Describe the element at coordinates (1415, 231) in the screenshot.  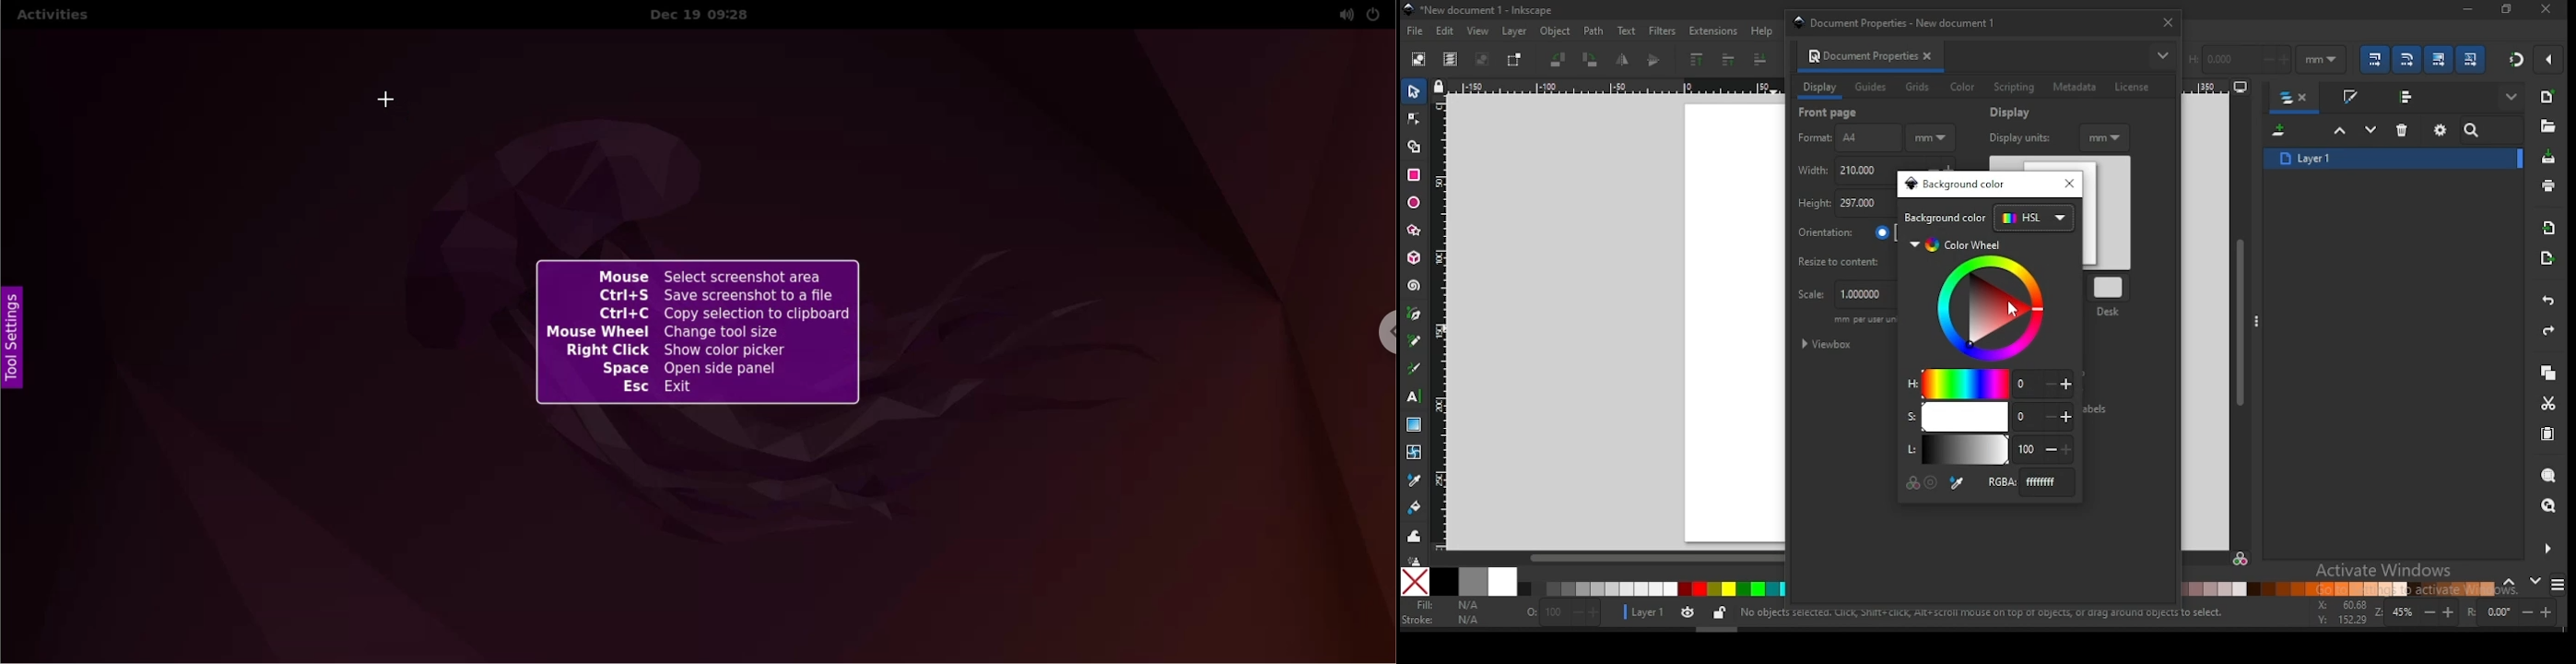
I see `star/polygon tool` at that location.